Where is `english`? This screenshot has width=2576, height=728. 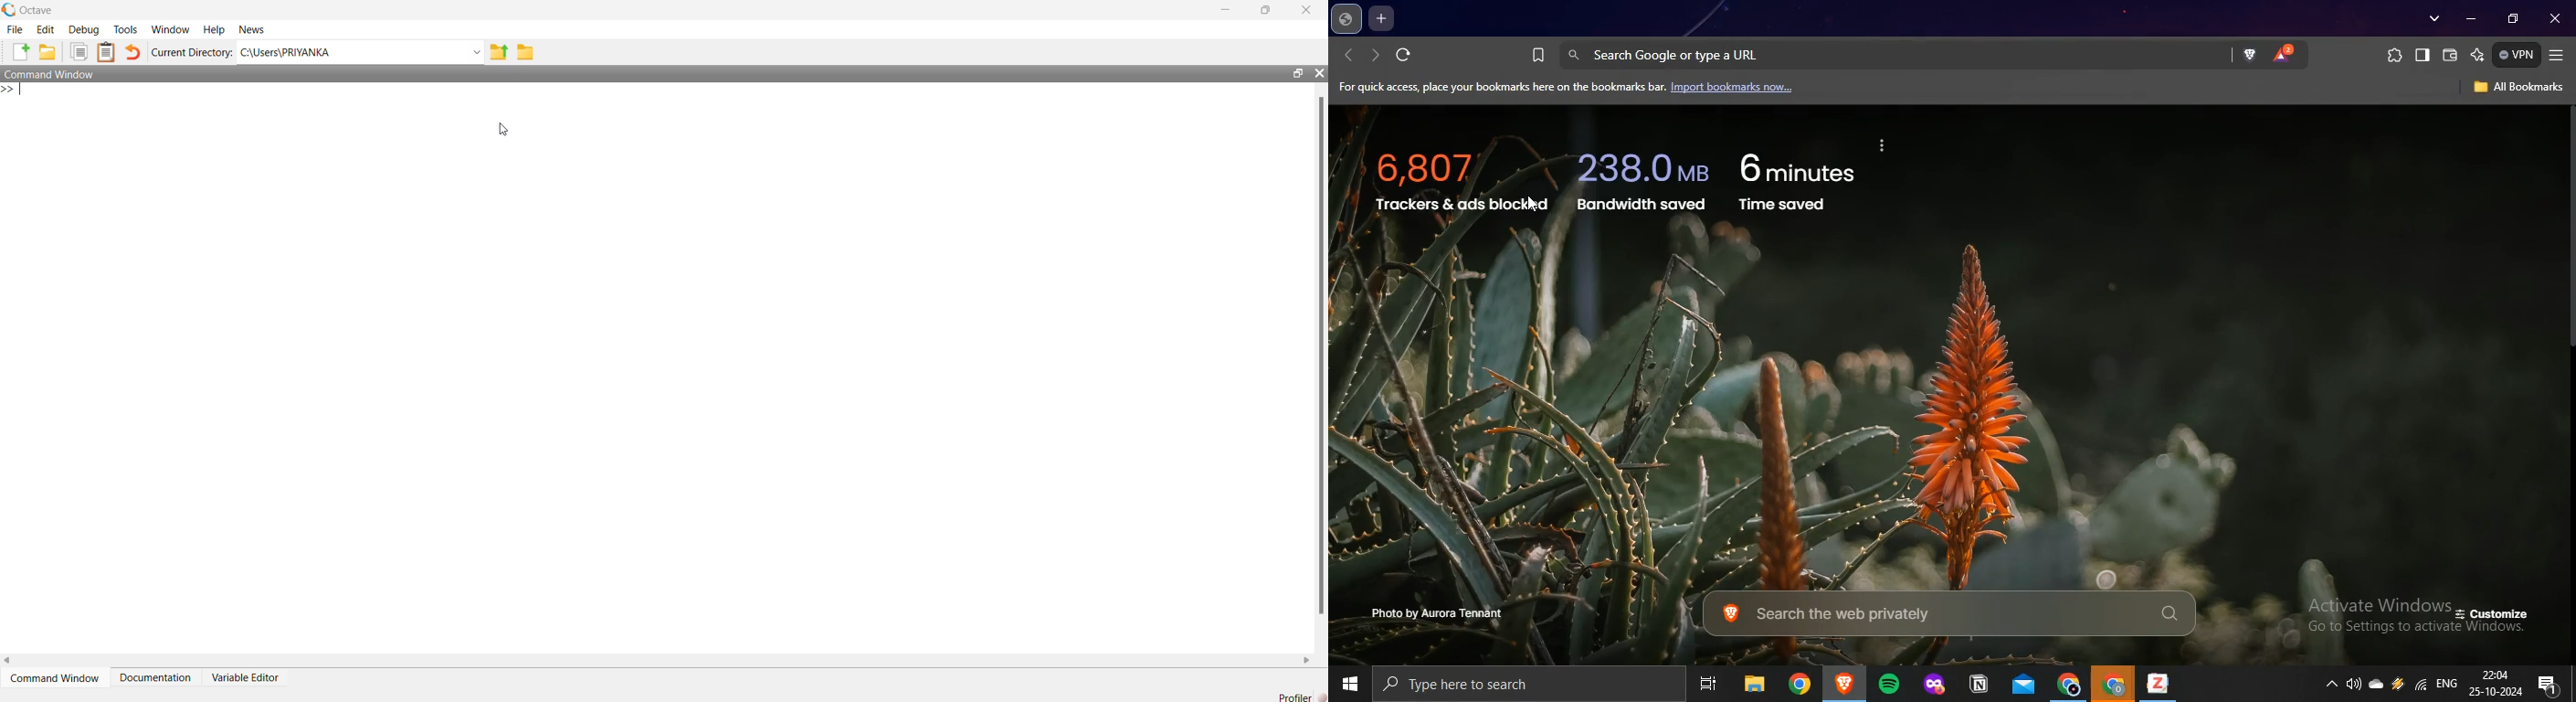 english is located at coordinates (2451, 684).